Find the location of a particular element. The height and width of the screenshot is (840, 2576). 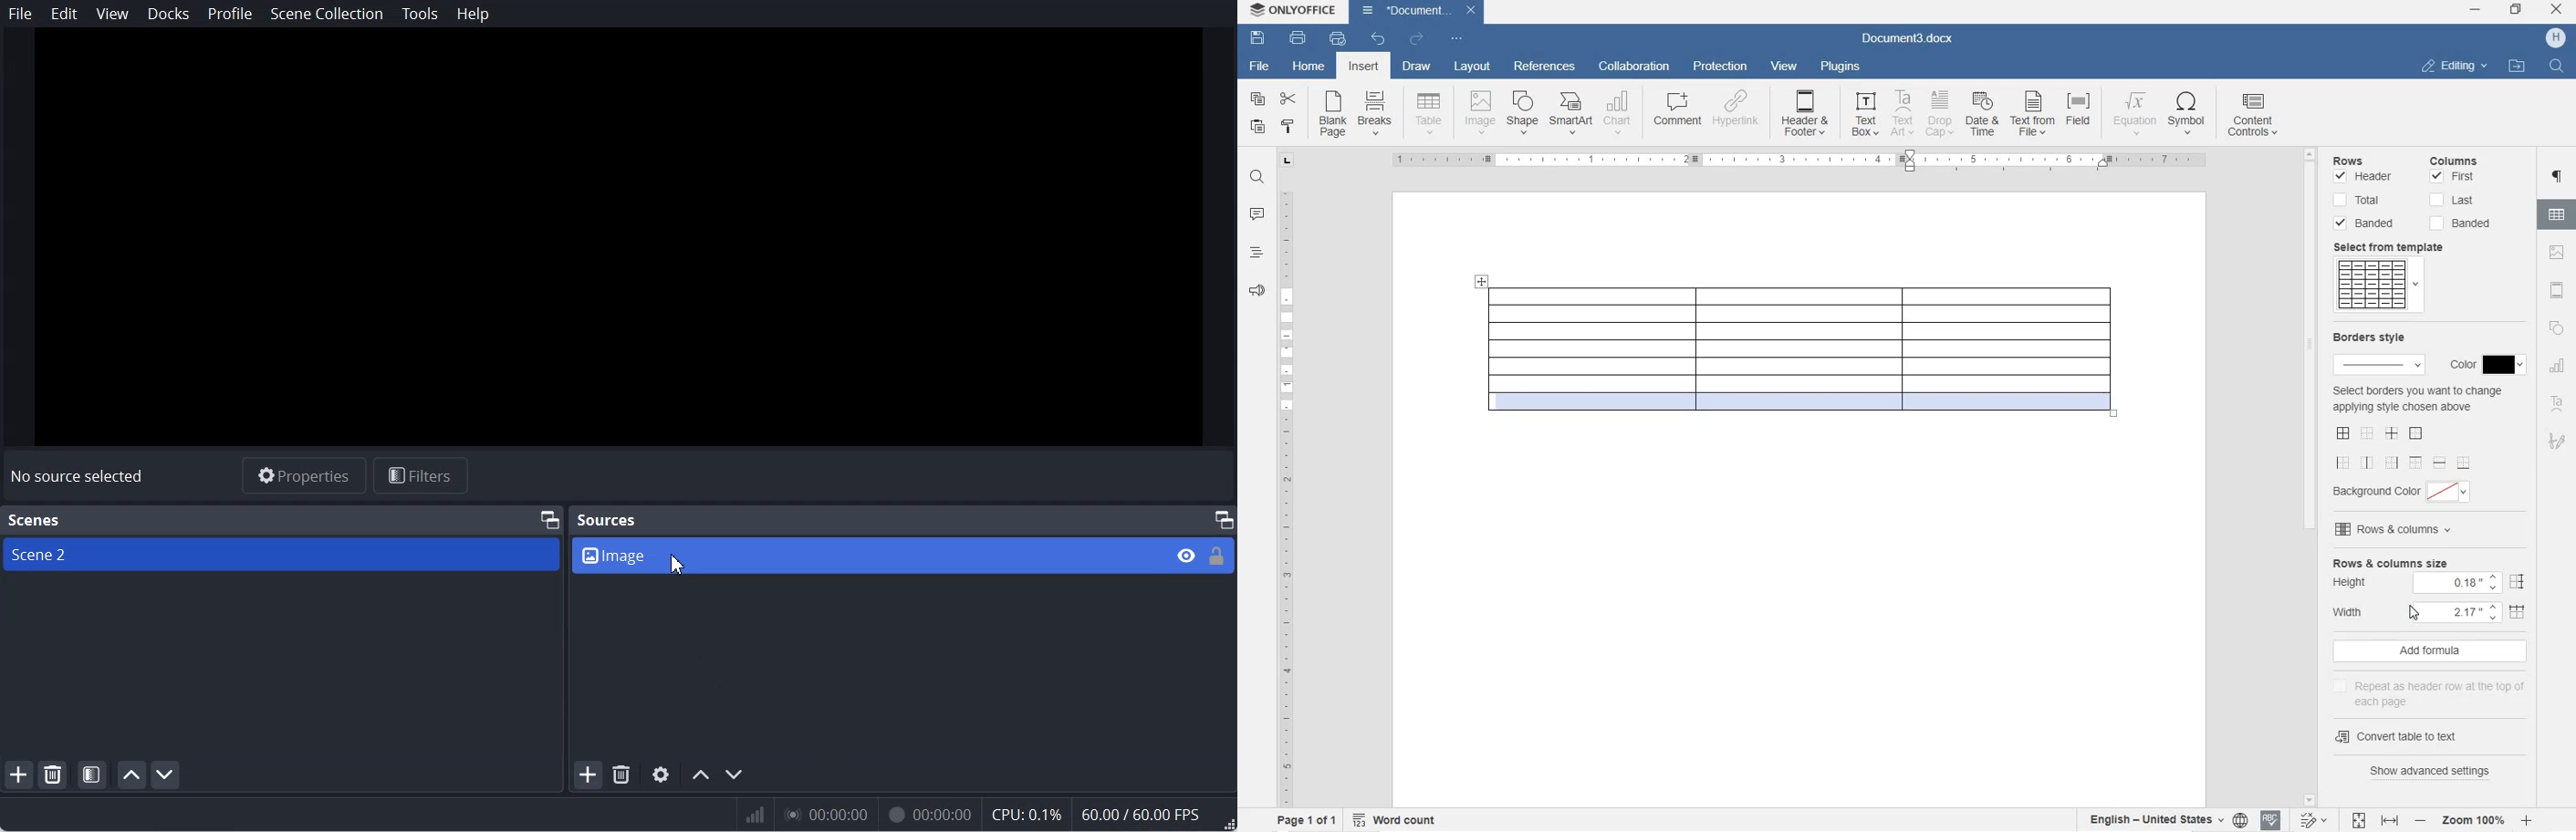

Text is located at coordinates (35, 521).